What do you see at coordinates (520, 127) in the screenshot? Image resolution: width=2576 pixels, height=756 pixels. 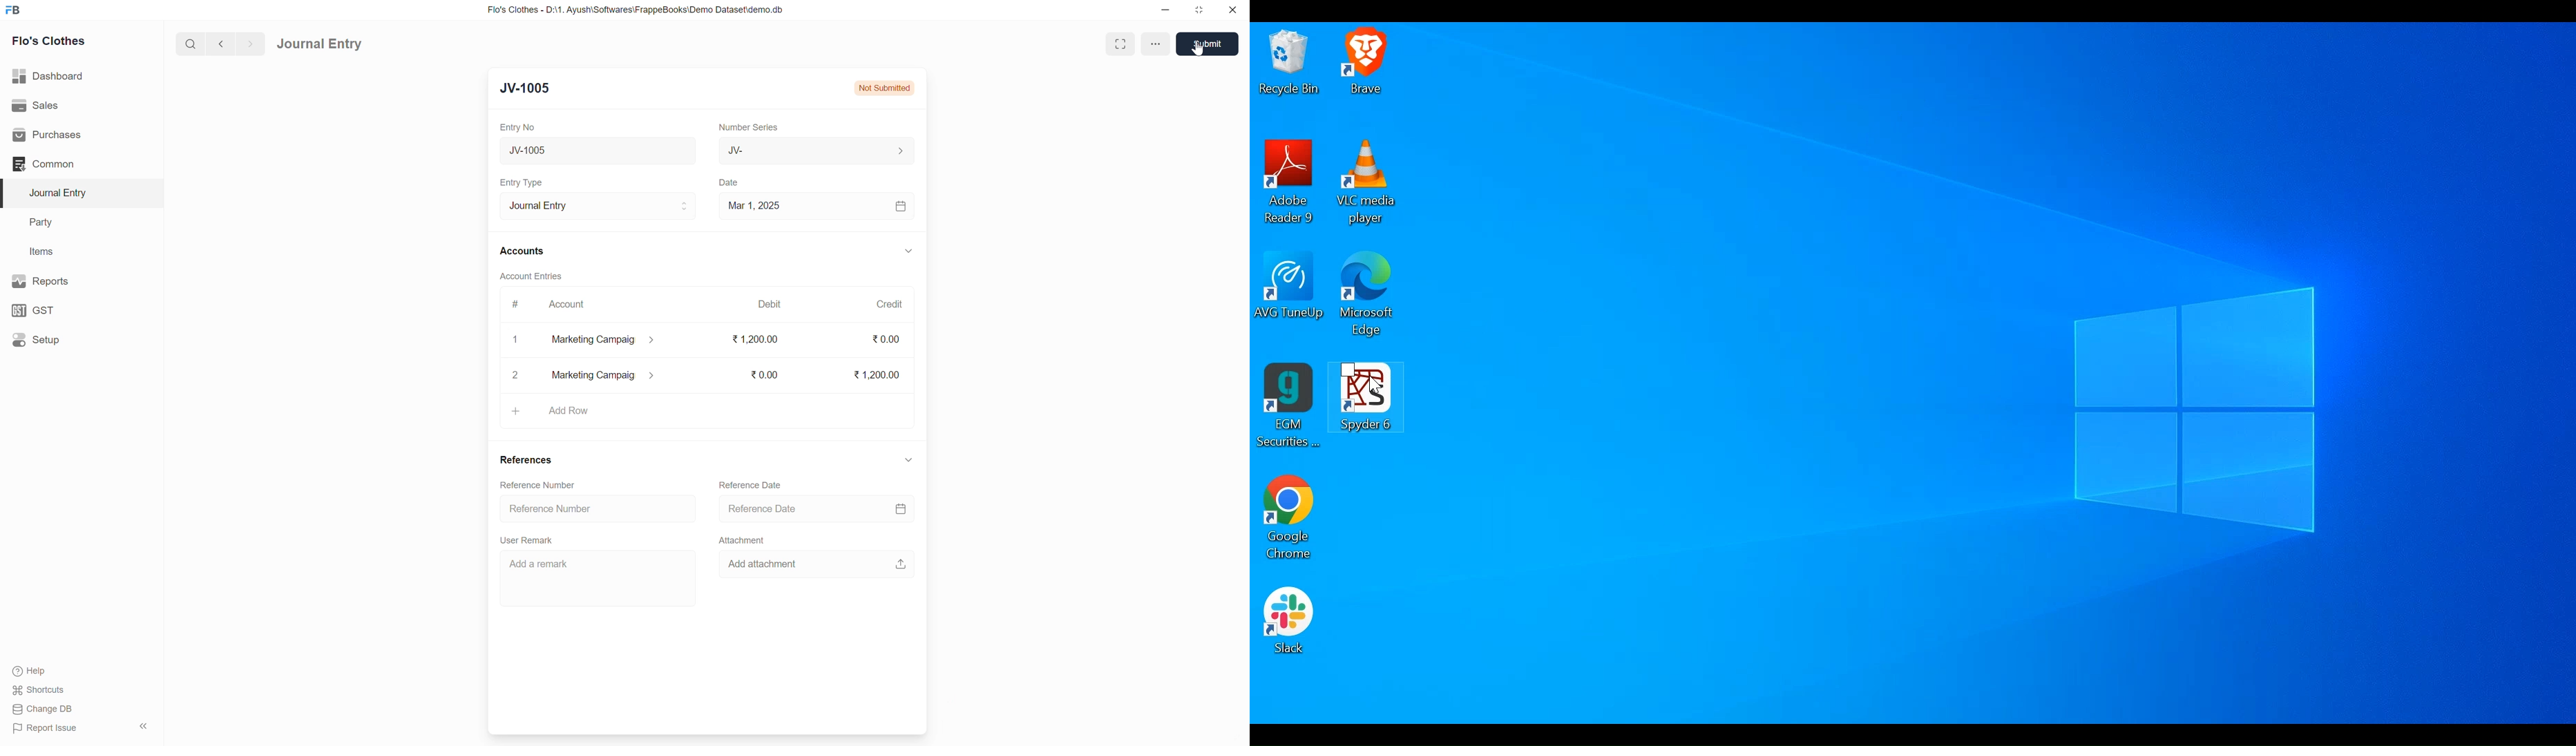 I see `Entry No` at bounding box center [520, 127].